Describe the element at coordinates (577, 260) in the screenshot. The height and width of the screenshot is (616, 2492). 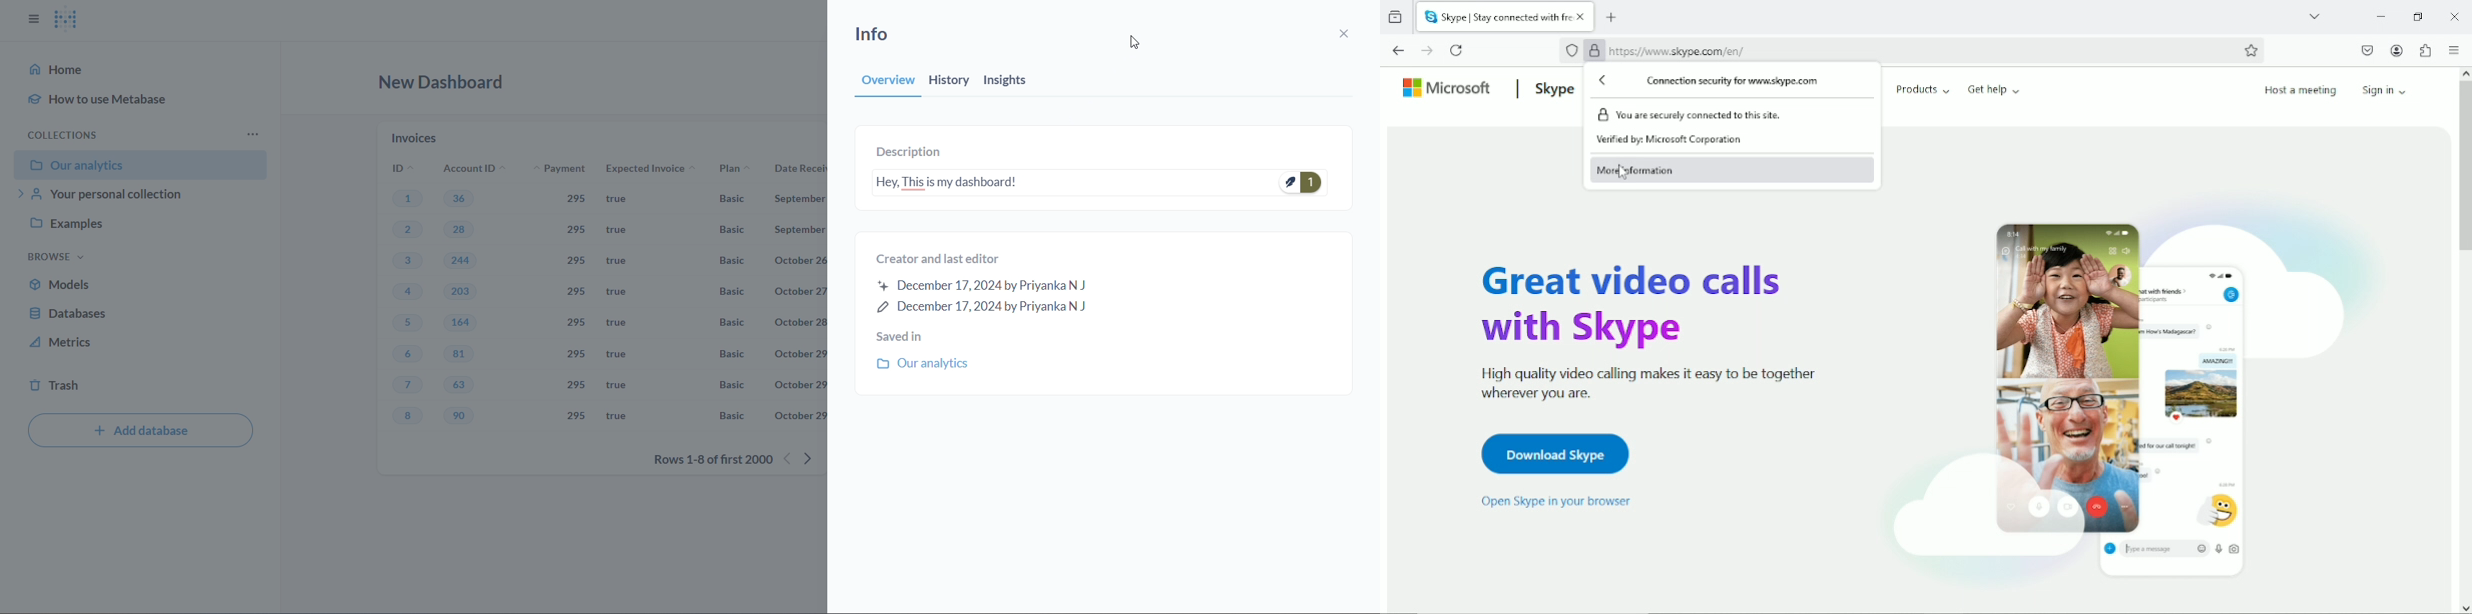
I see `295` at that location.